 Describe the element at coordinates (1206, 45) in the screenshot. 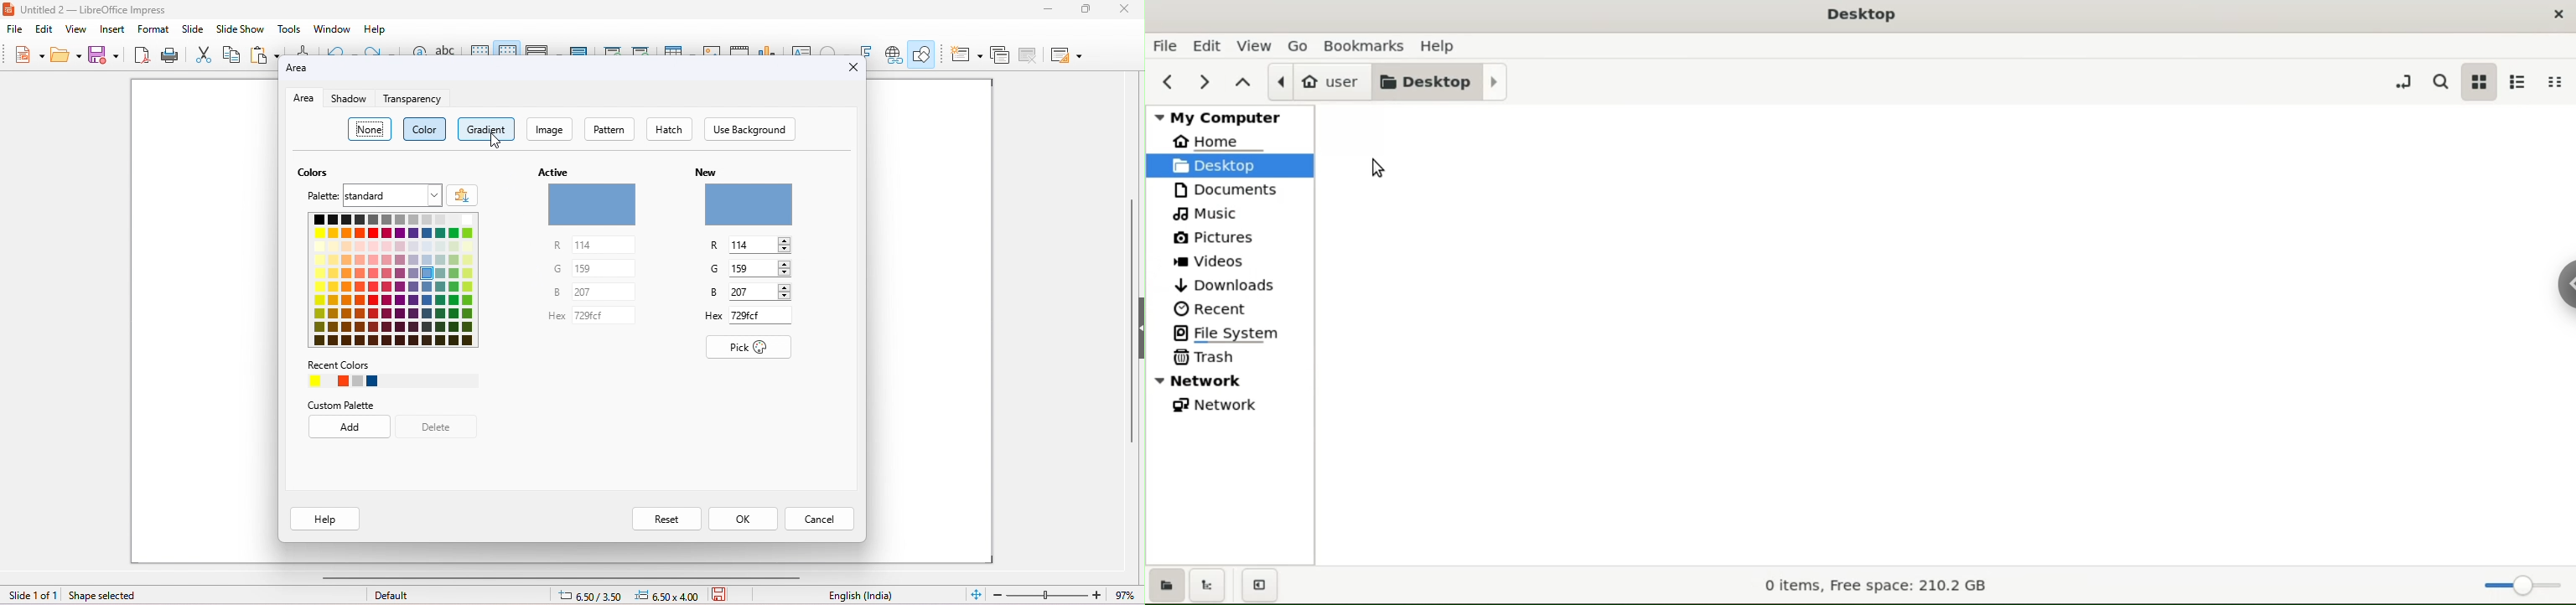

I see `edit` at that location.